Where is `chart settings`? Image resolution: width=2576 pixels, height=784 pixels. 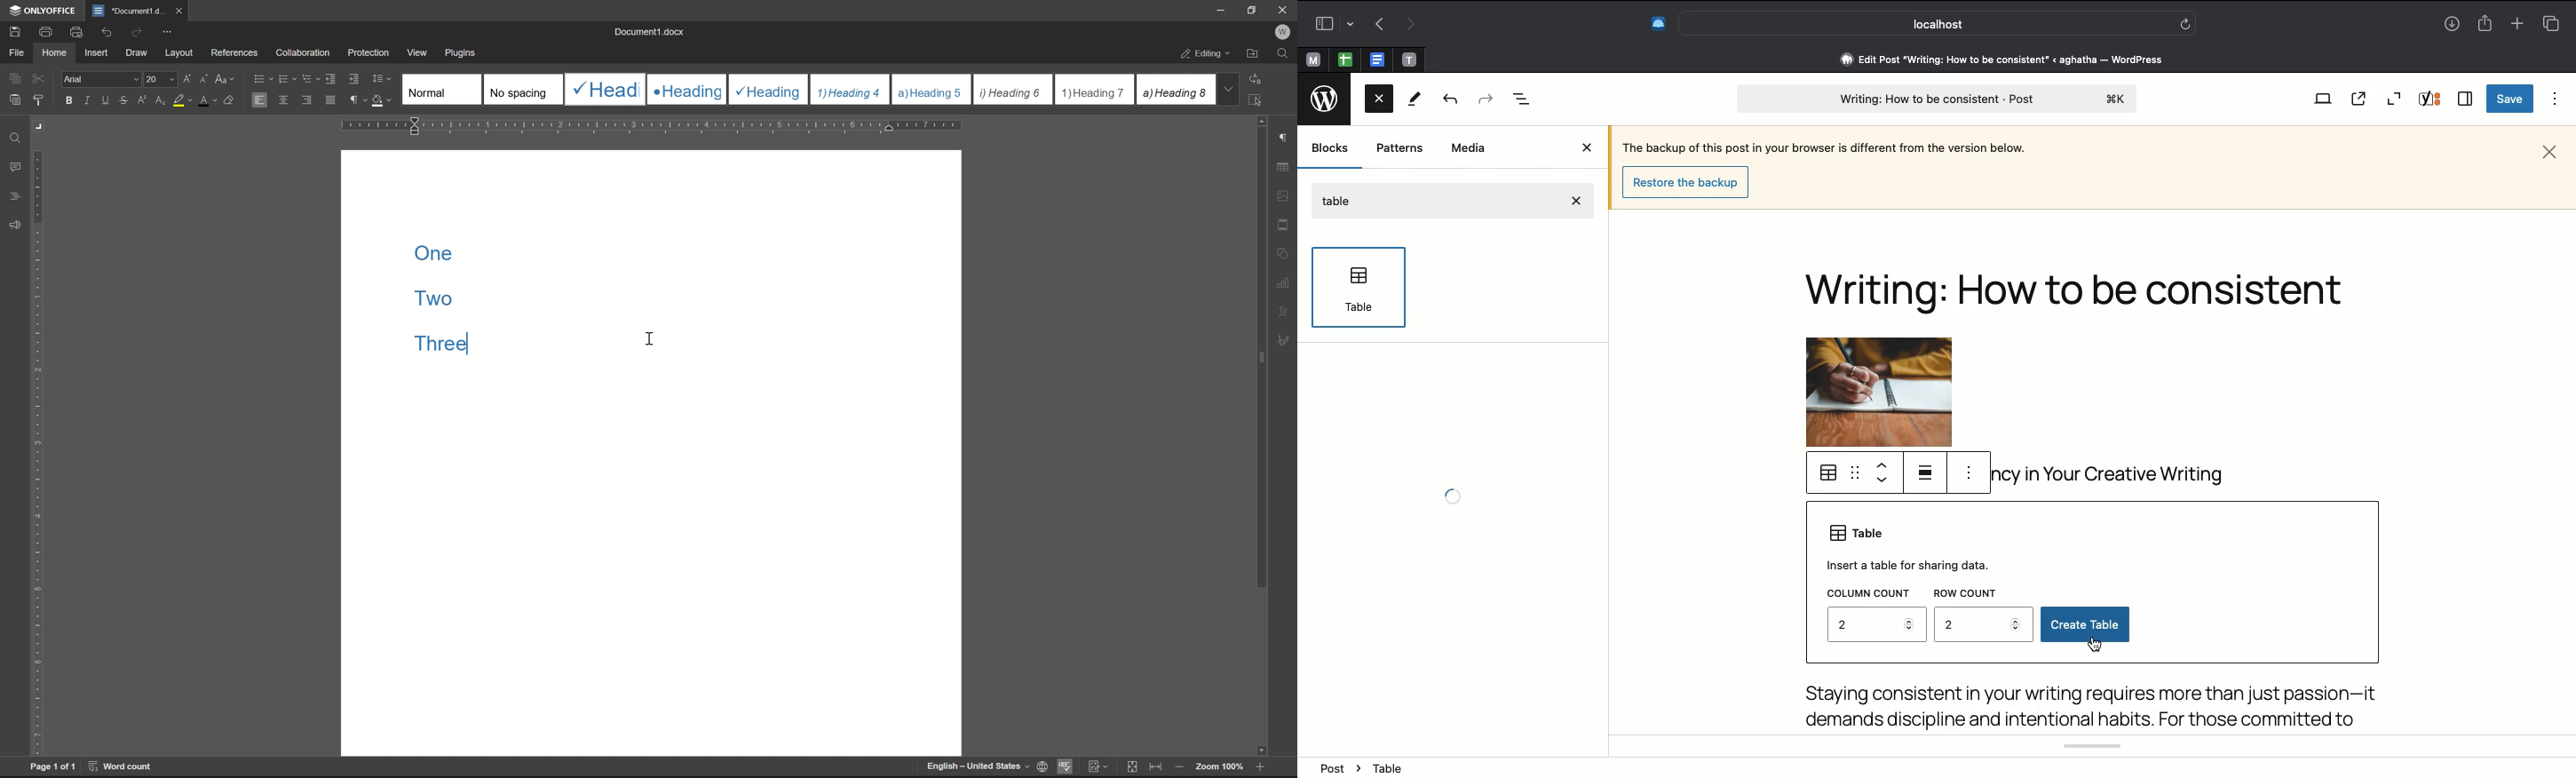
chart settings is located at coordinates (1284, 280).